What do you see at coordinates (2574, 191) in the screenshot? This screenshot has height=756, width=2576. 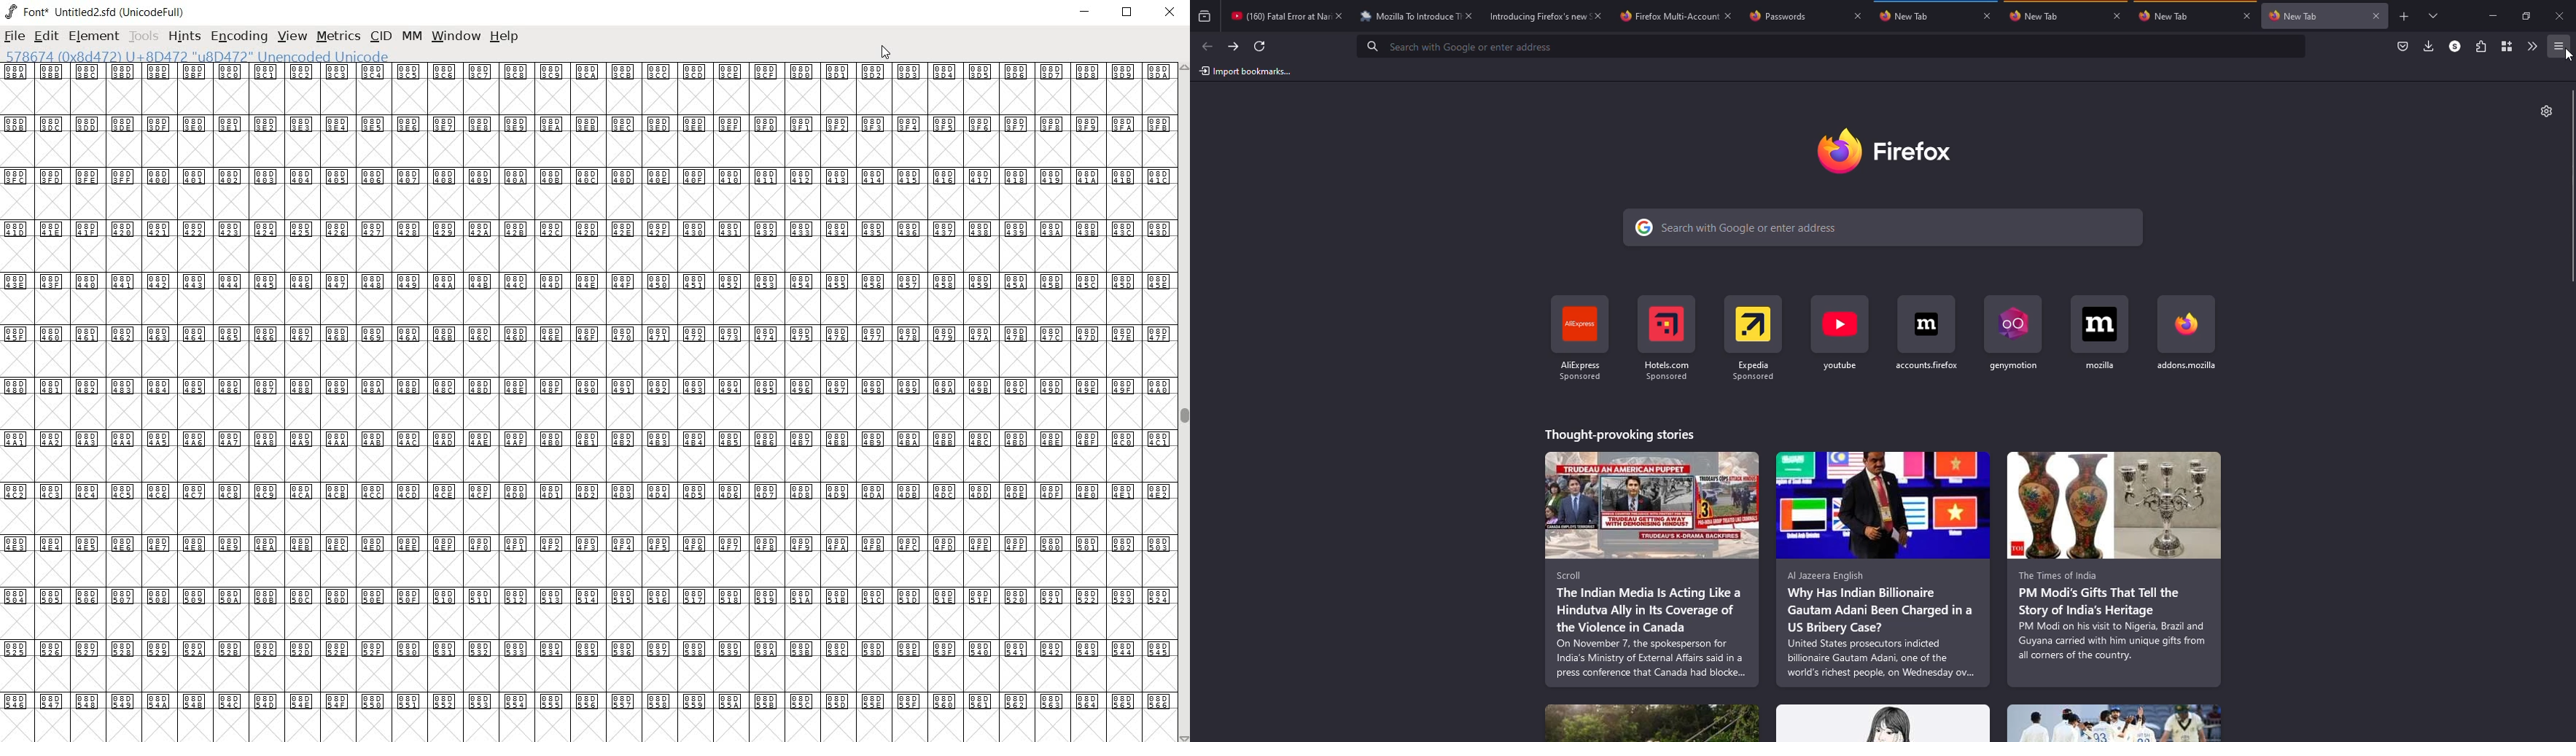 I see `scroll bar` at bounding box center [2574, 191].